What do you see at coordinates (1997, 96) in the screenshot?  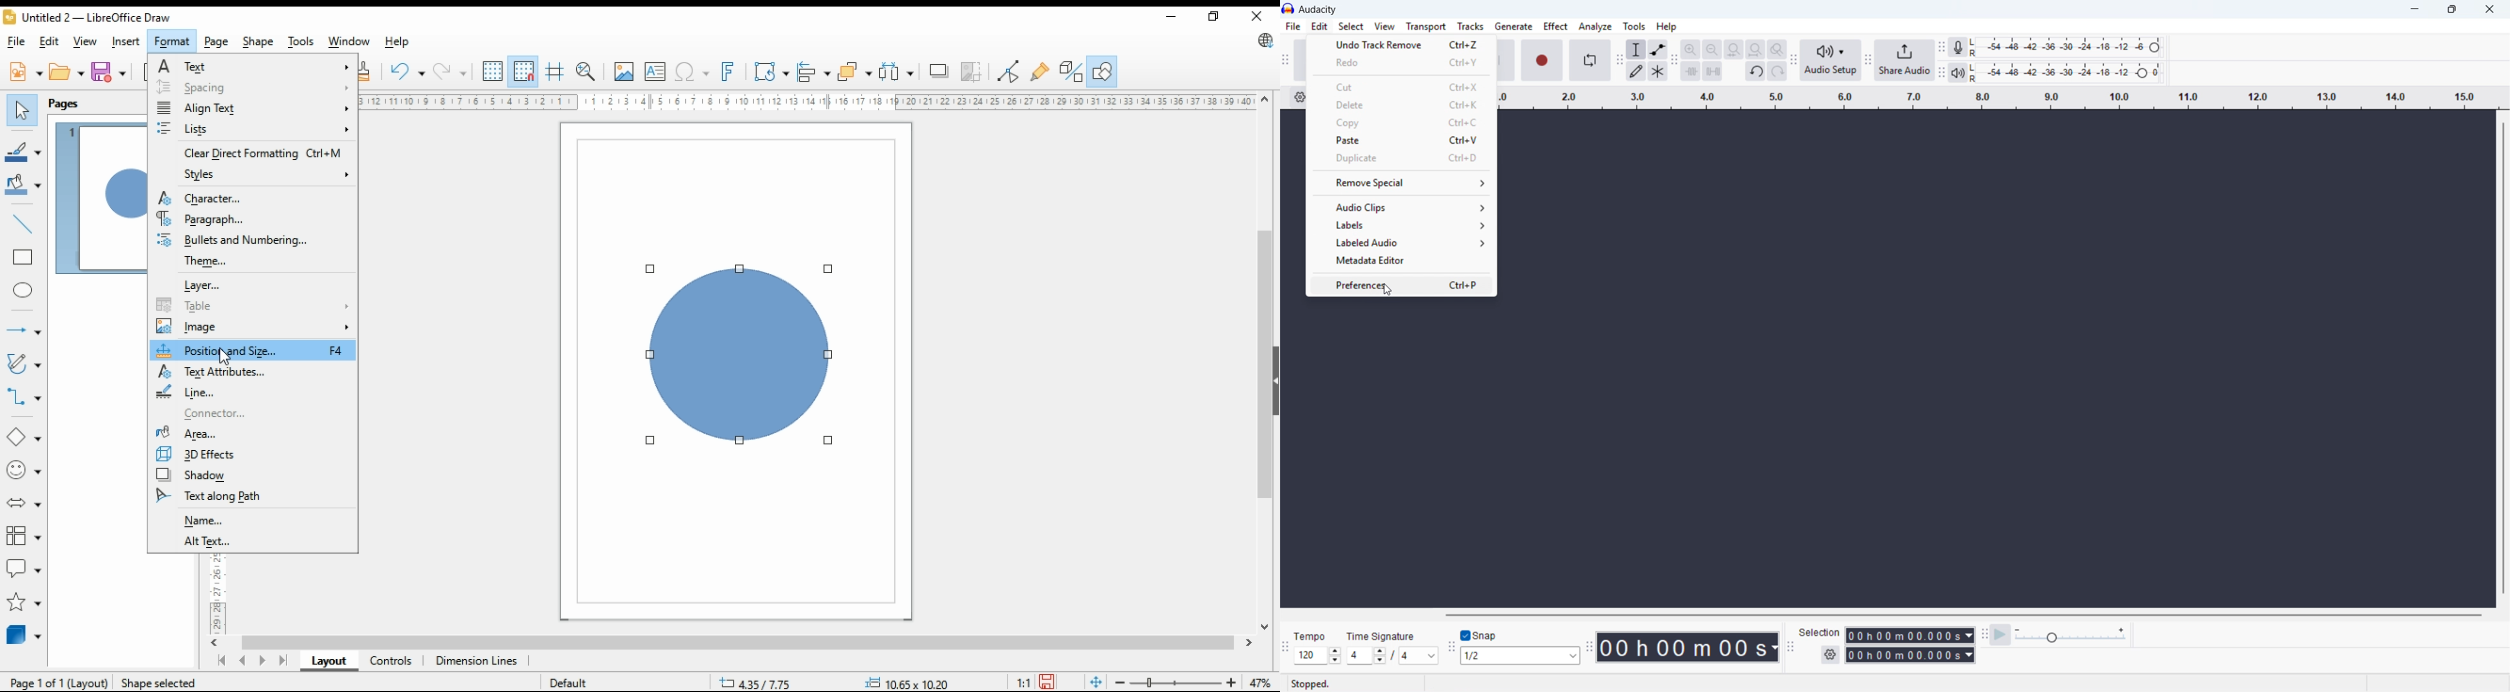 I see `timeline` at bounding box center [1997, 96].